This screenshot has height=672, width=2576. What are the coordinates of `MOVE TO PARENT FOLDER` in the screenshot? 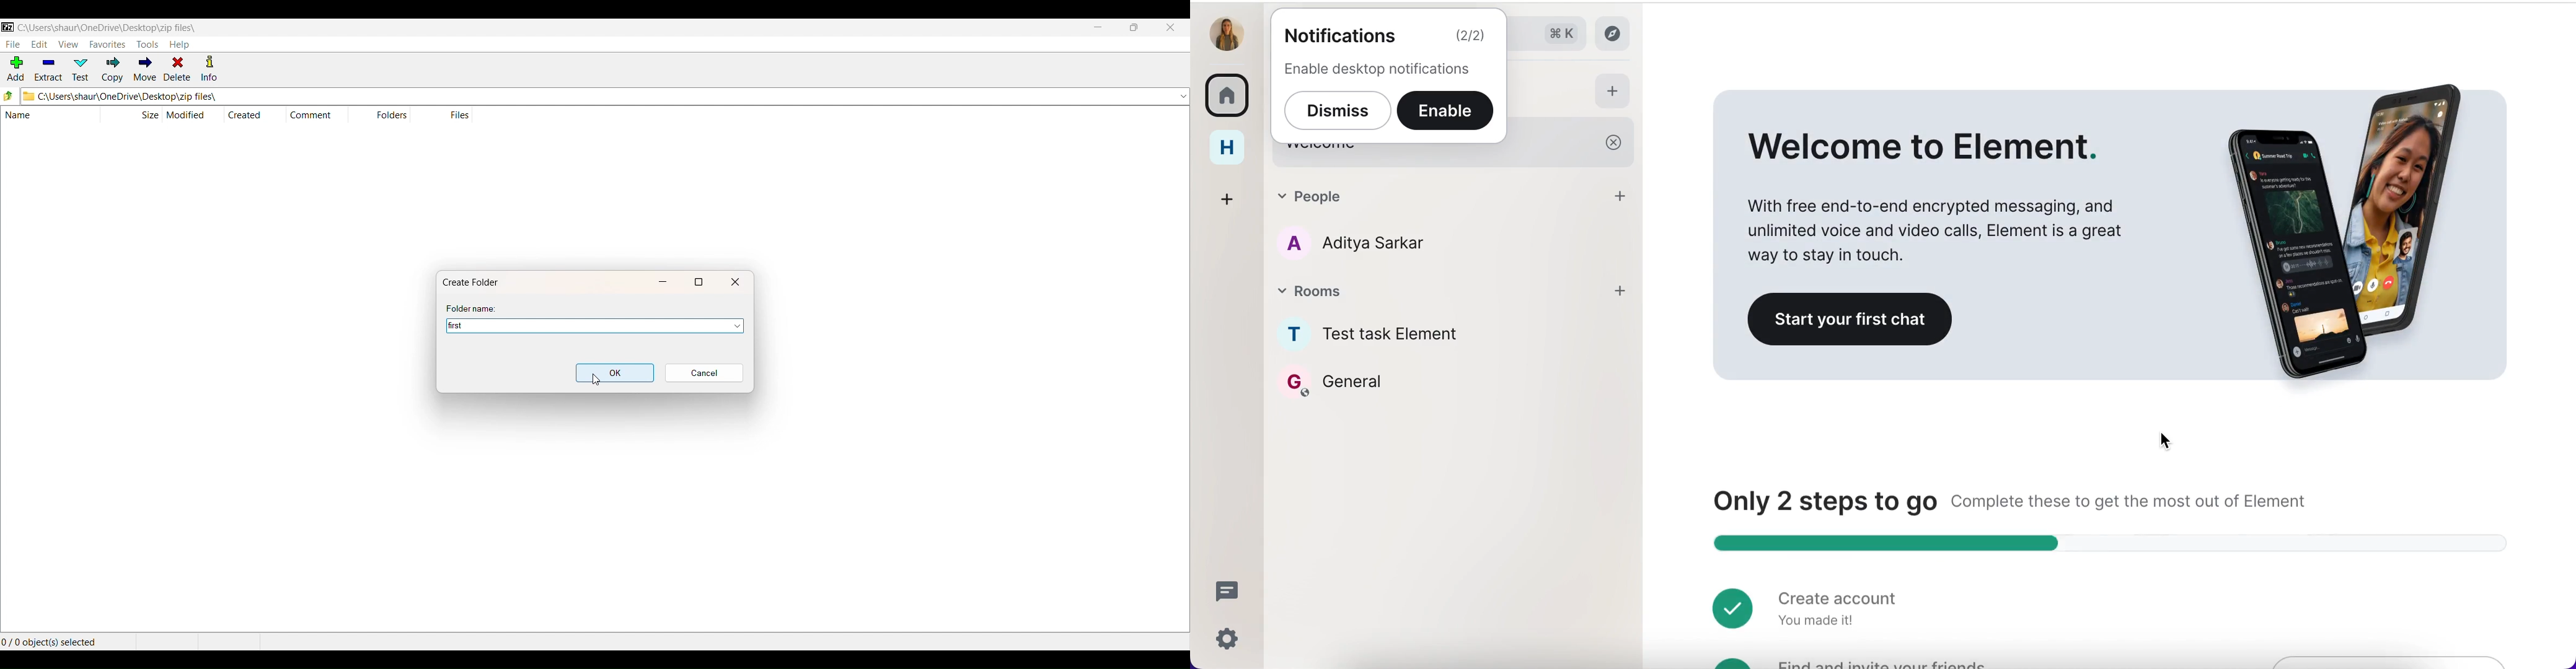 It's located at (9, 97).